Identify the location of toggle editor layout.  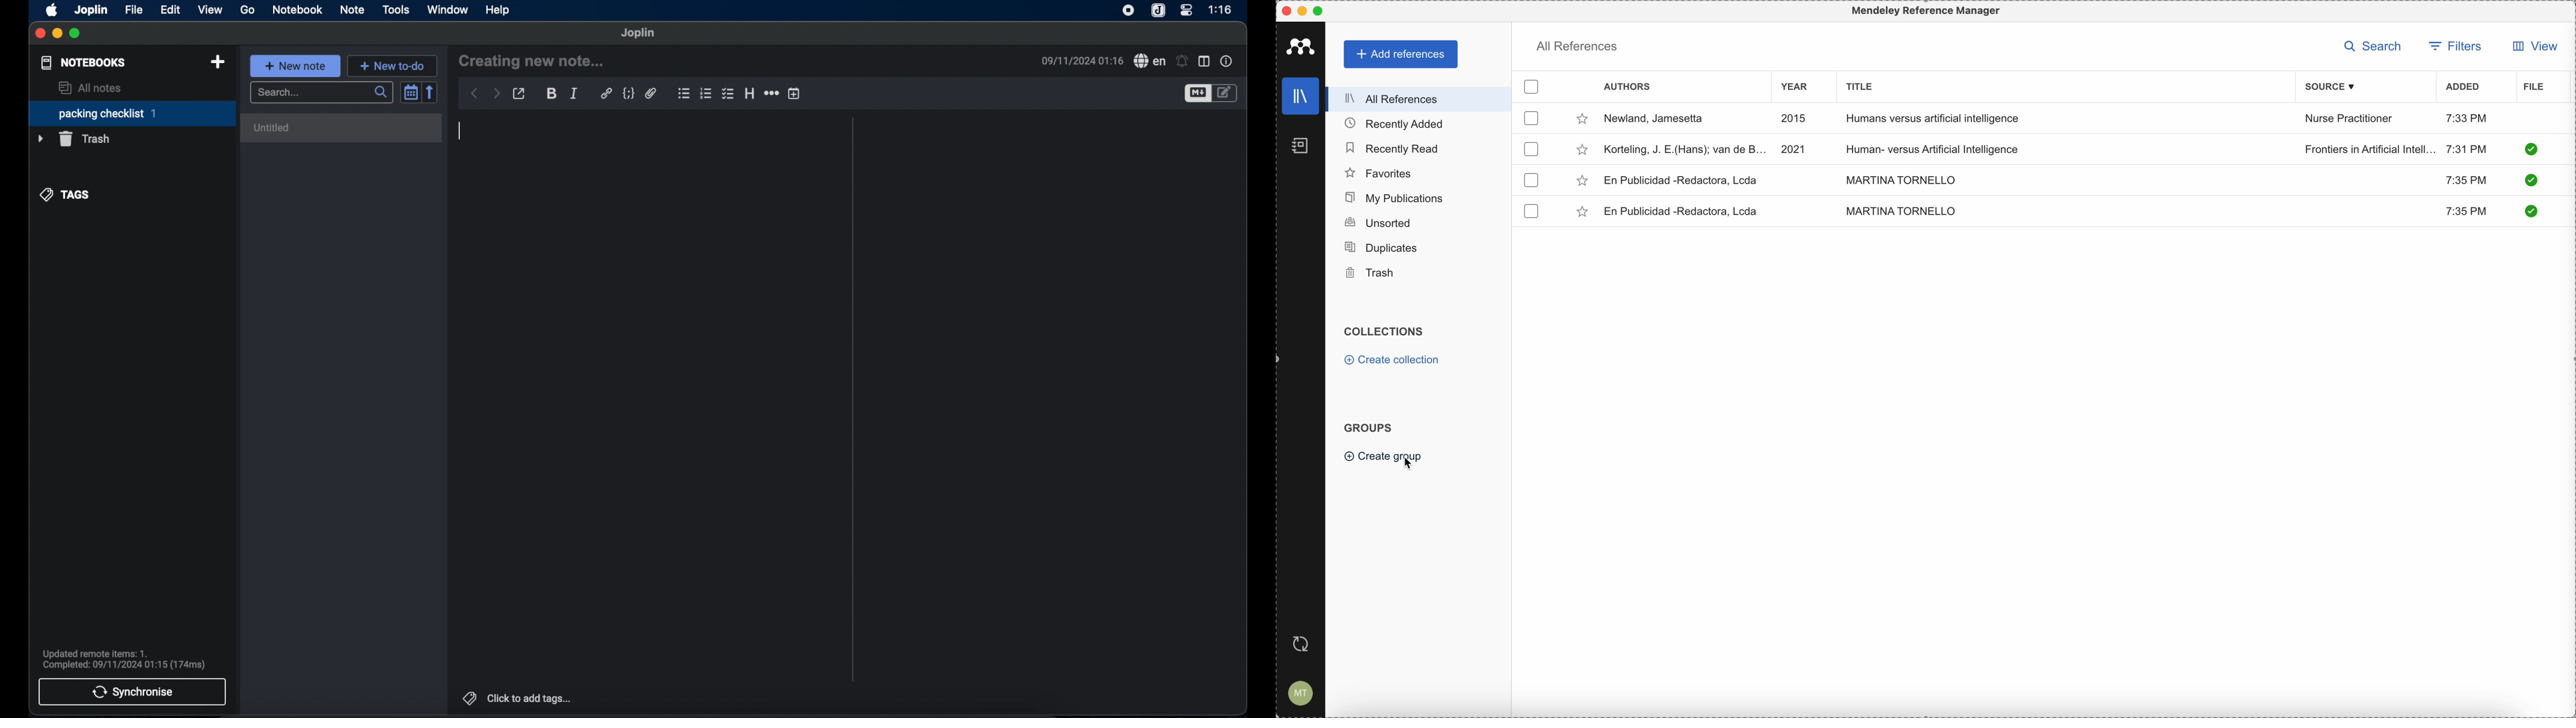
(1205, 60).